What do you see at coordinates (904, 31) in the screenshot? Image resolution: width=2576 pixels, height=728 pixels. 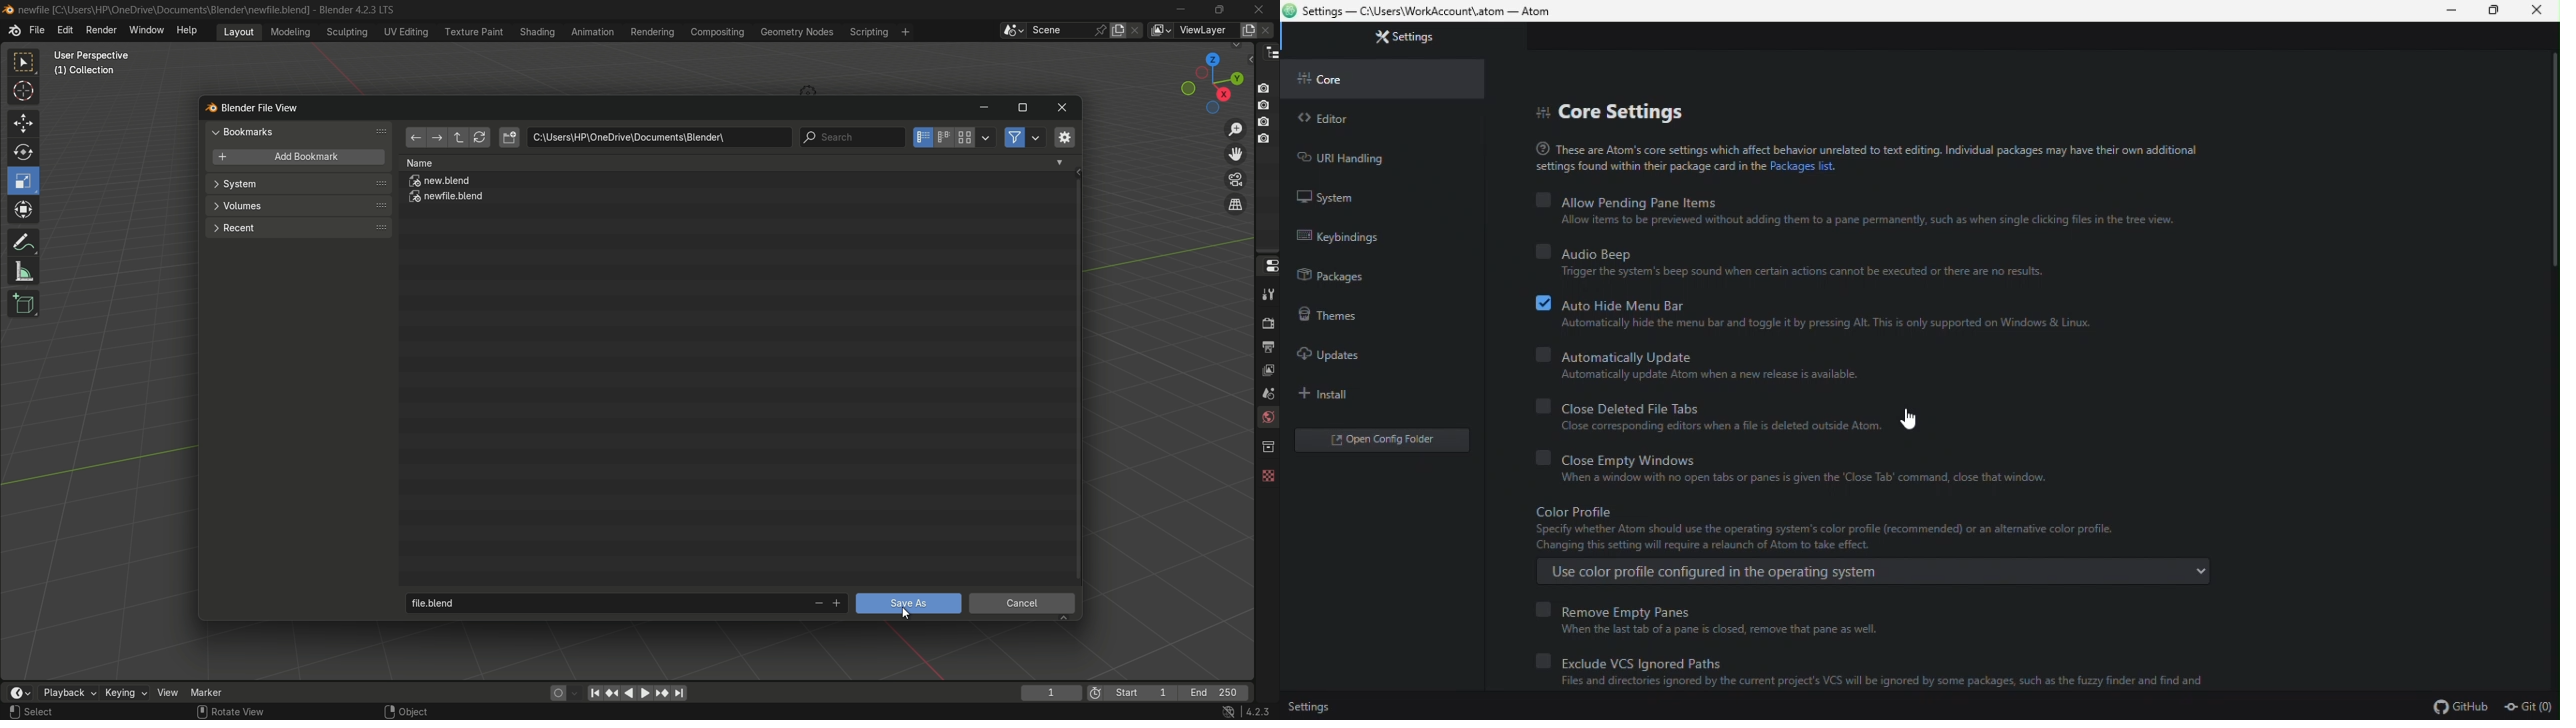 I see `add workspace` at bounding box center [904, 31].